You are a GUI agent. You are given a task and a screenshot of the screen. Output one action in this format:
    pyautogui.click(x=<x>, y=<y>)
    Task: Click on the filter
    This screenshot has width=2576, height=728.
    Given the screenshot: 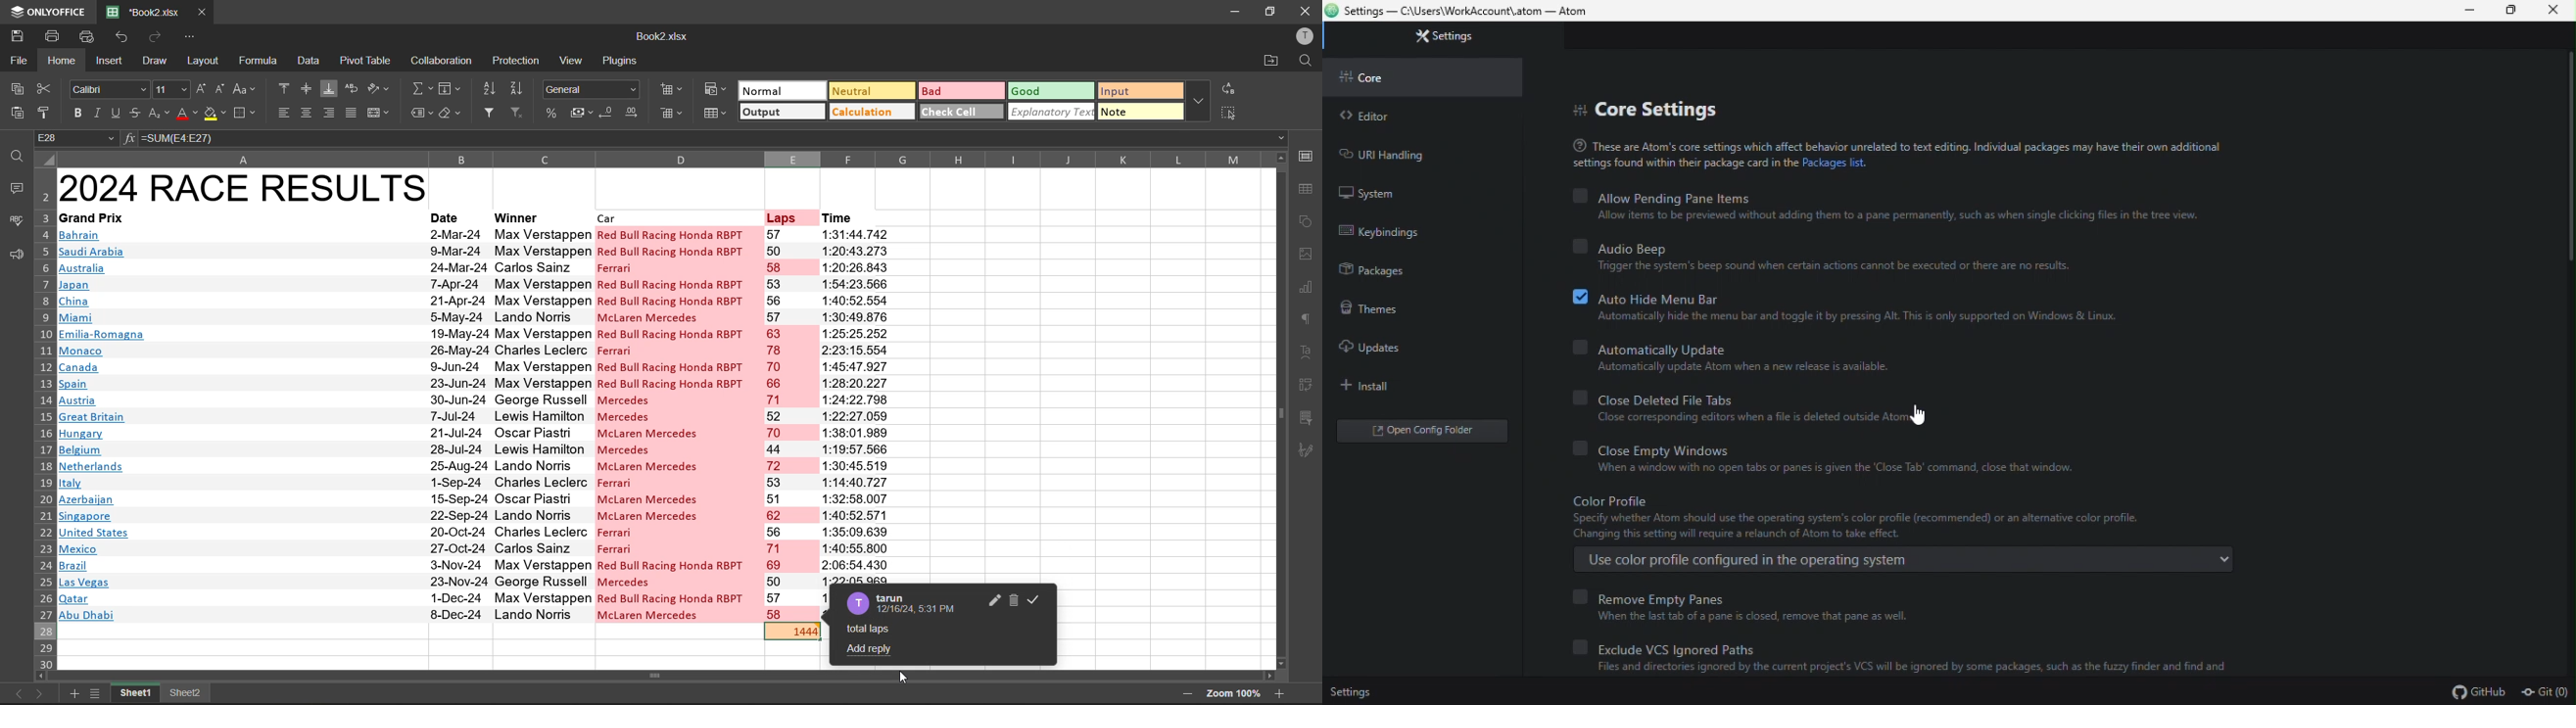 What is the action you would take?
    pyautogui.click(x=491, y=109)
    